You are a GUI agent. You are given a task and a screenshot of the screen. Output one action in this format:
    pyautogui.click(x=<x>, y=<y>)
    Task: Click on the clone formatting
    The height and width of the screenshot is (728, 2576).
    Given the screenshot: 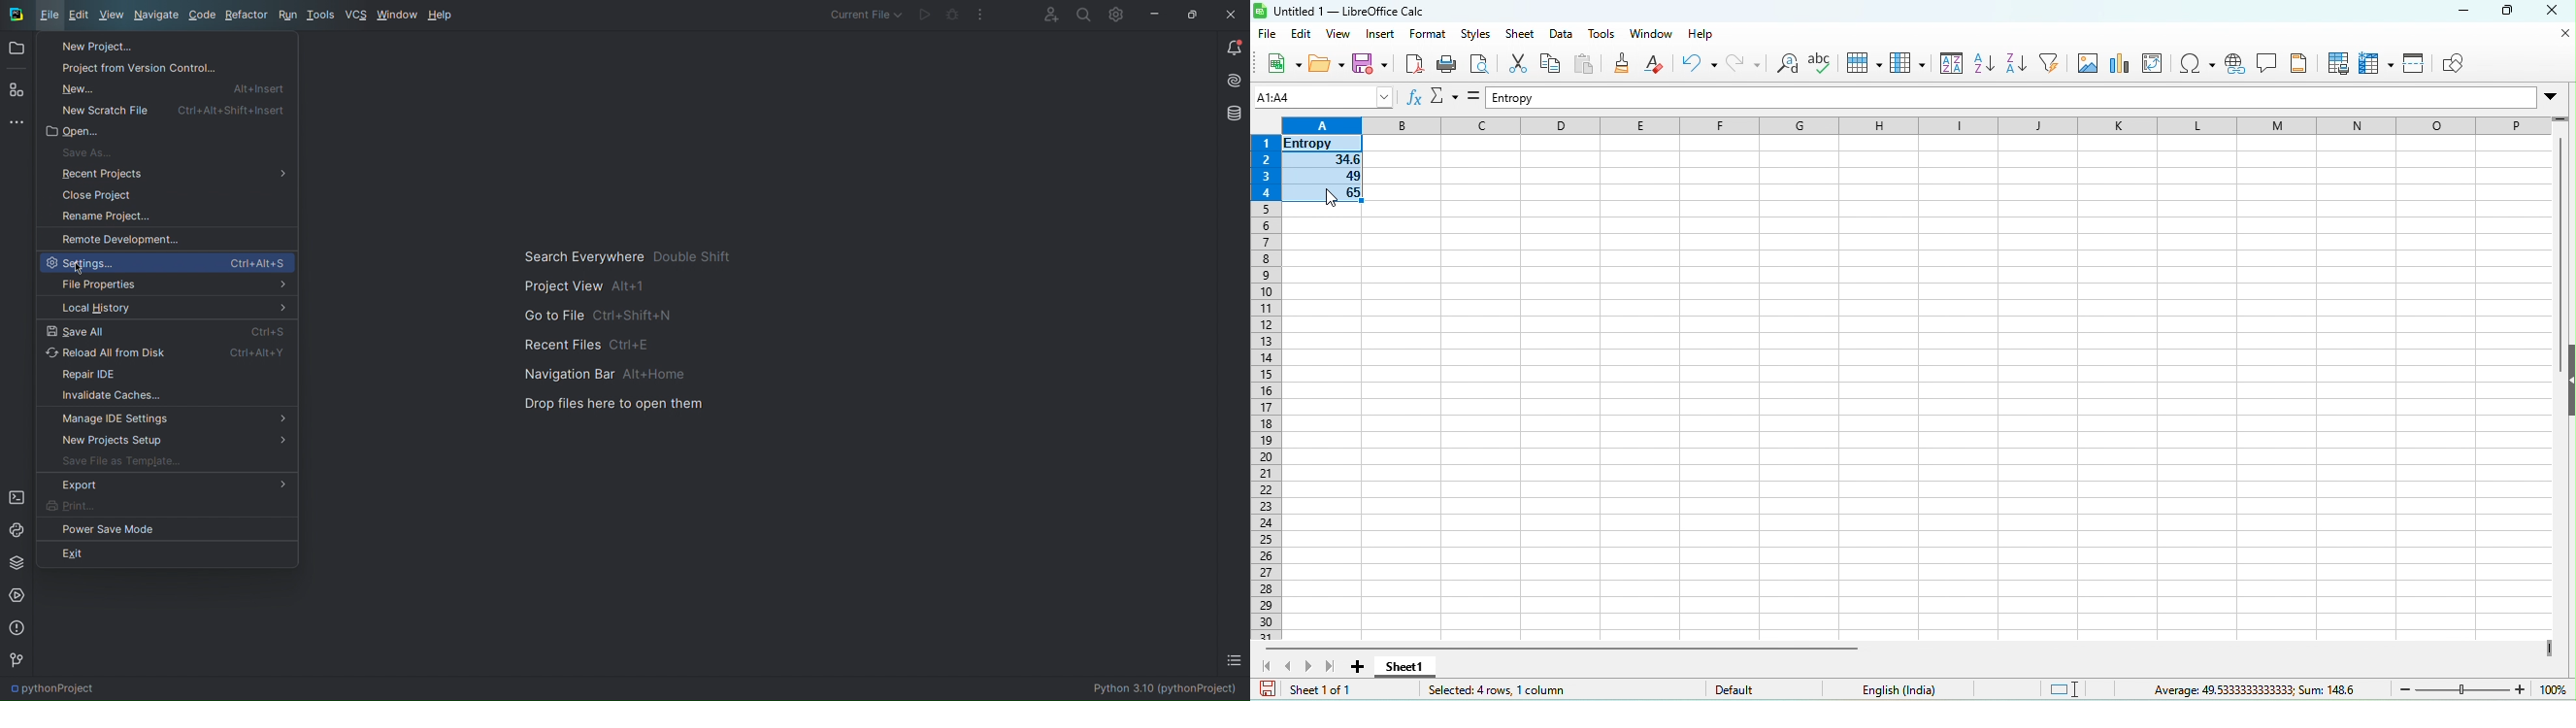 What is the action you would take?
    pyautogui.click(x=1624, y=64)
    